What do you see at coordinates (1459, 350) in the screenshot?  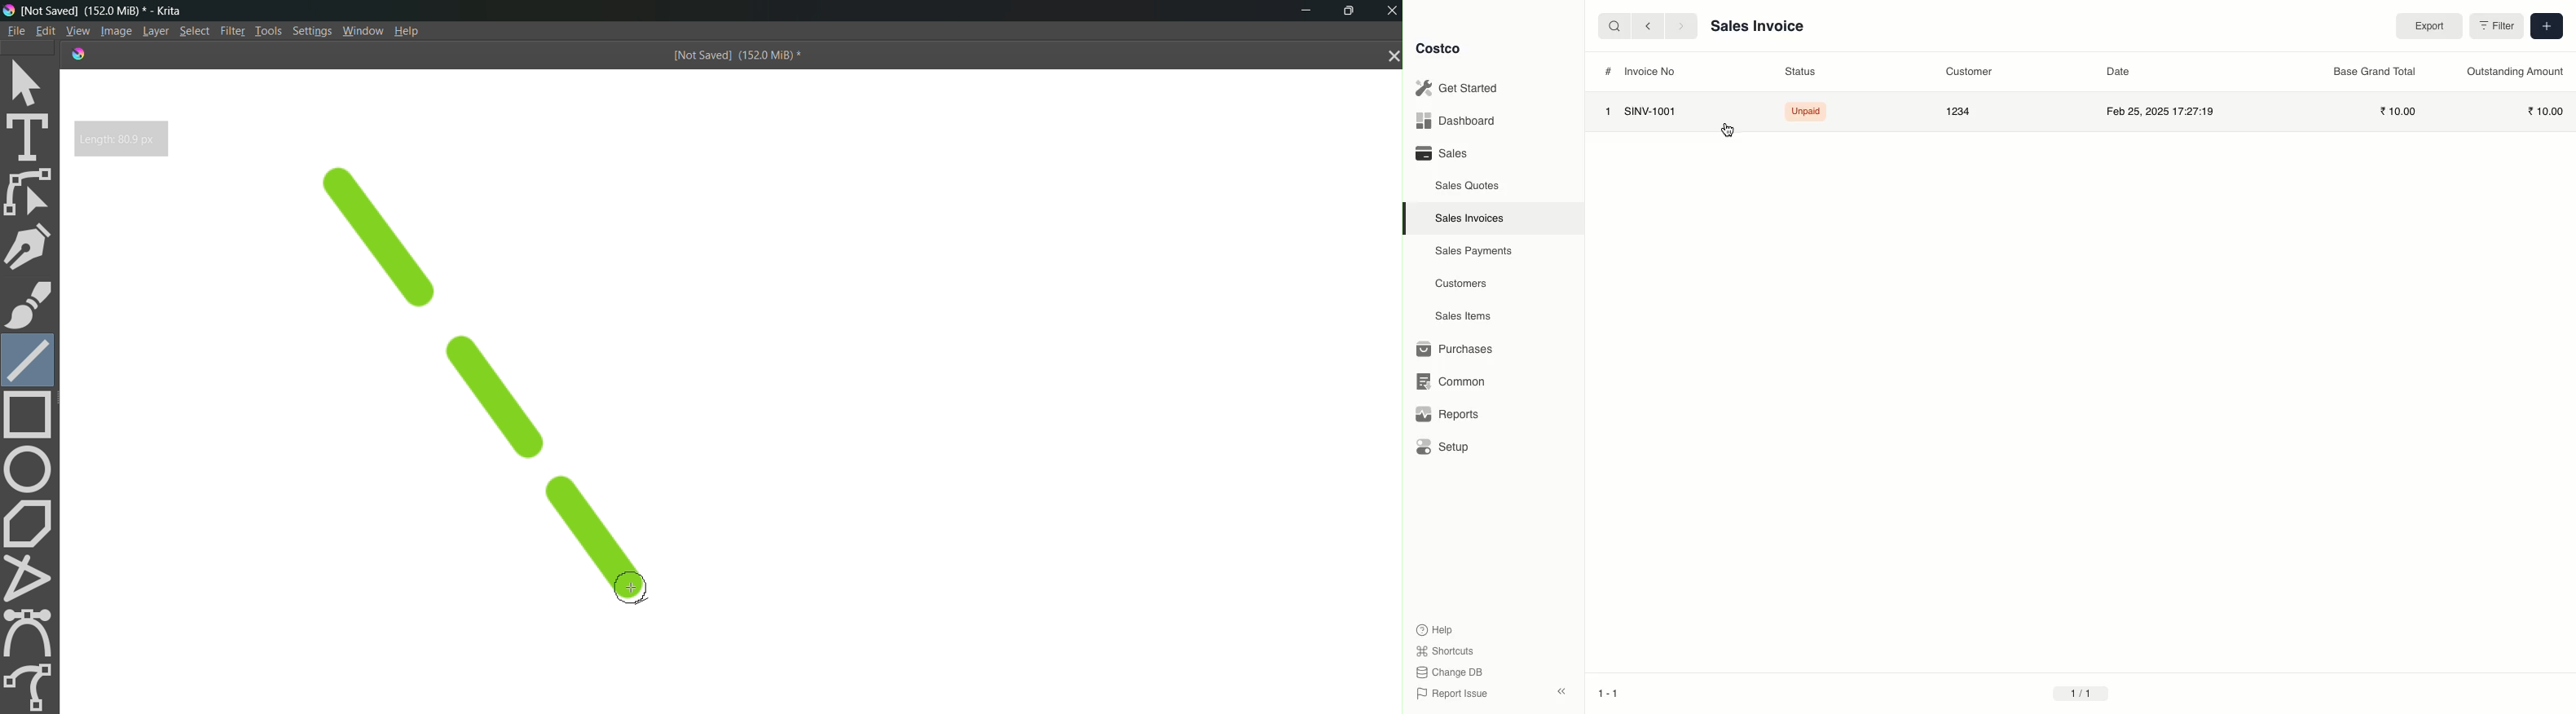 I see `1 Purchases` at bounding box center [1459, 350].